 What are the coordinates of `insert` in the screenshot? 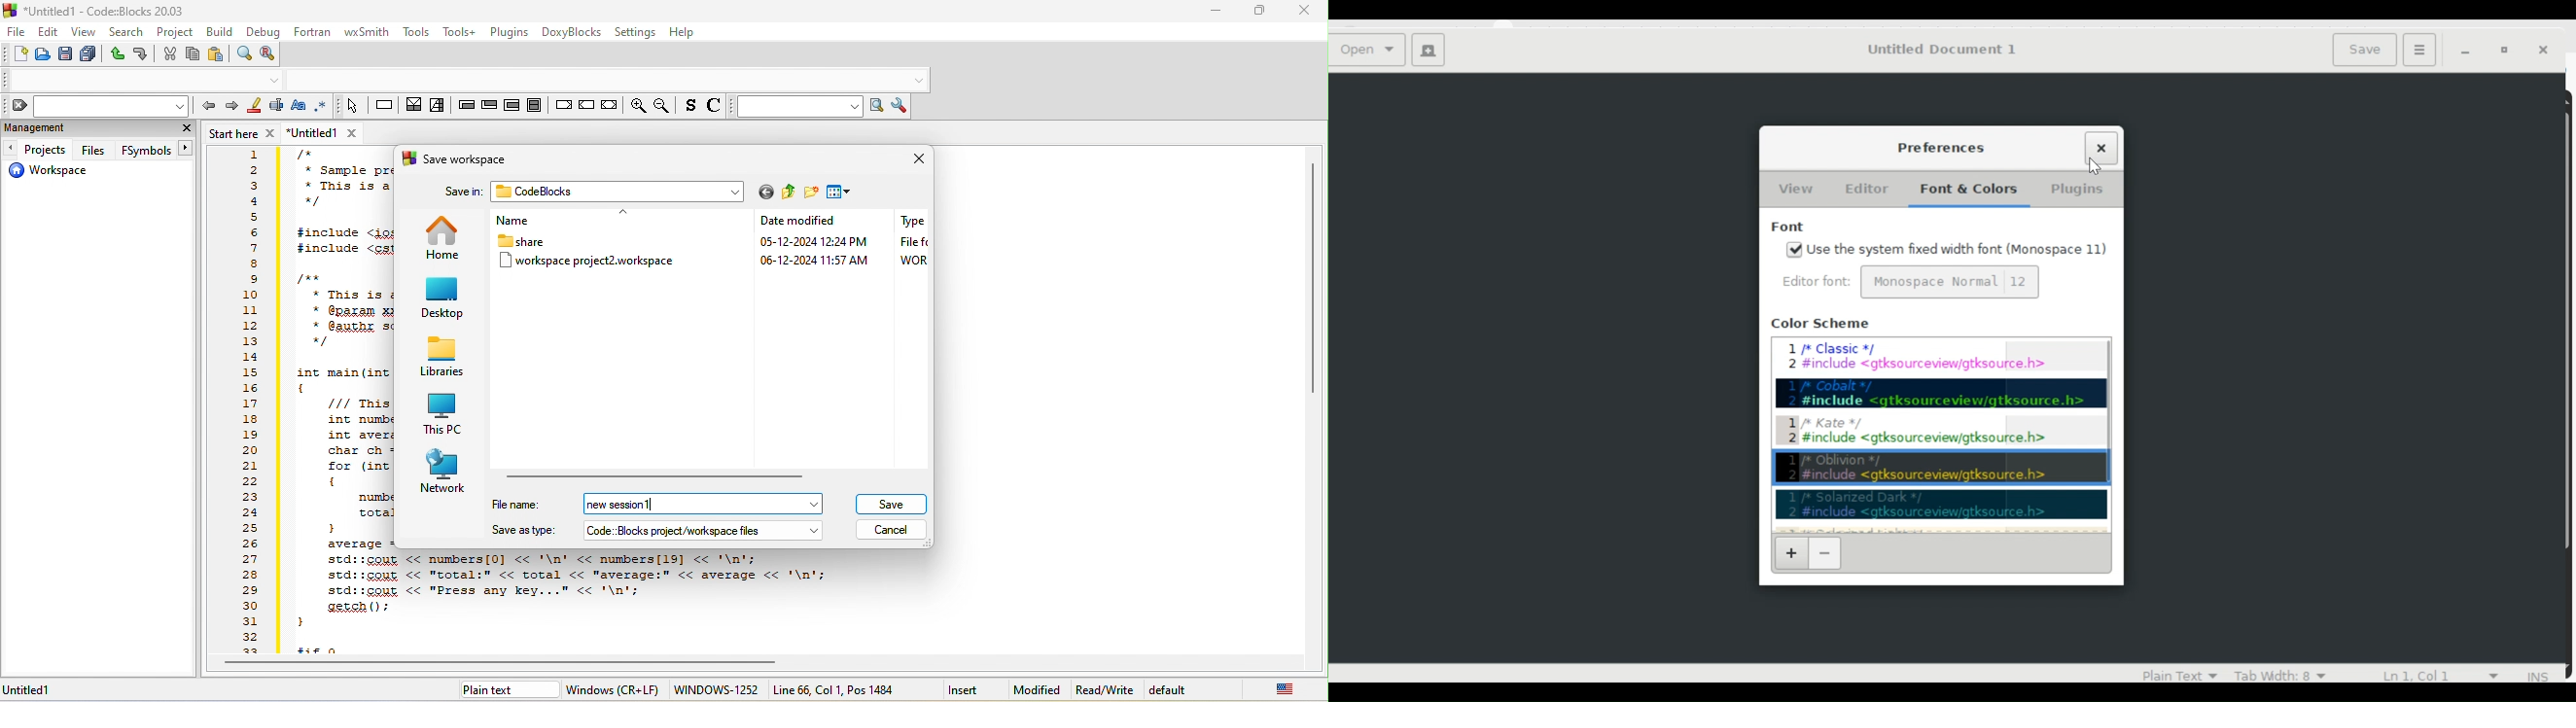 It's located at (964, 690).